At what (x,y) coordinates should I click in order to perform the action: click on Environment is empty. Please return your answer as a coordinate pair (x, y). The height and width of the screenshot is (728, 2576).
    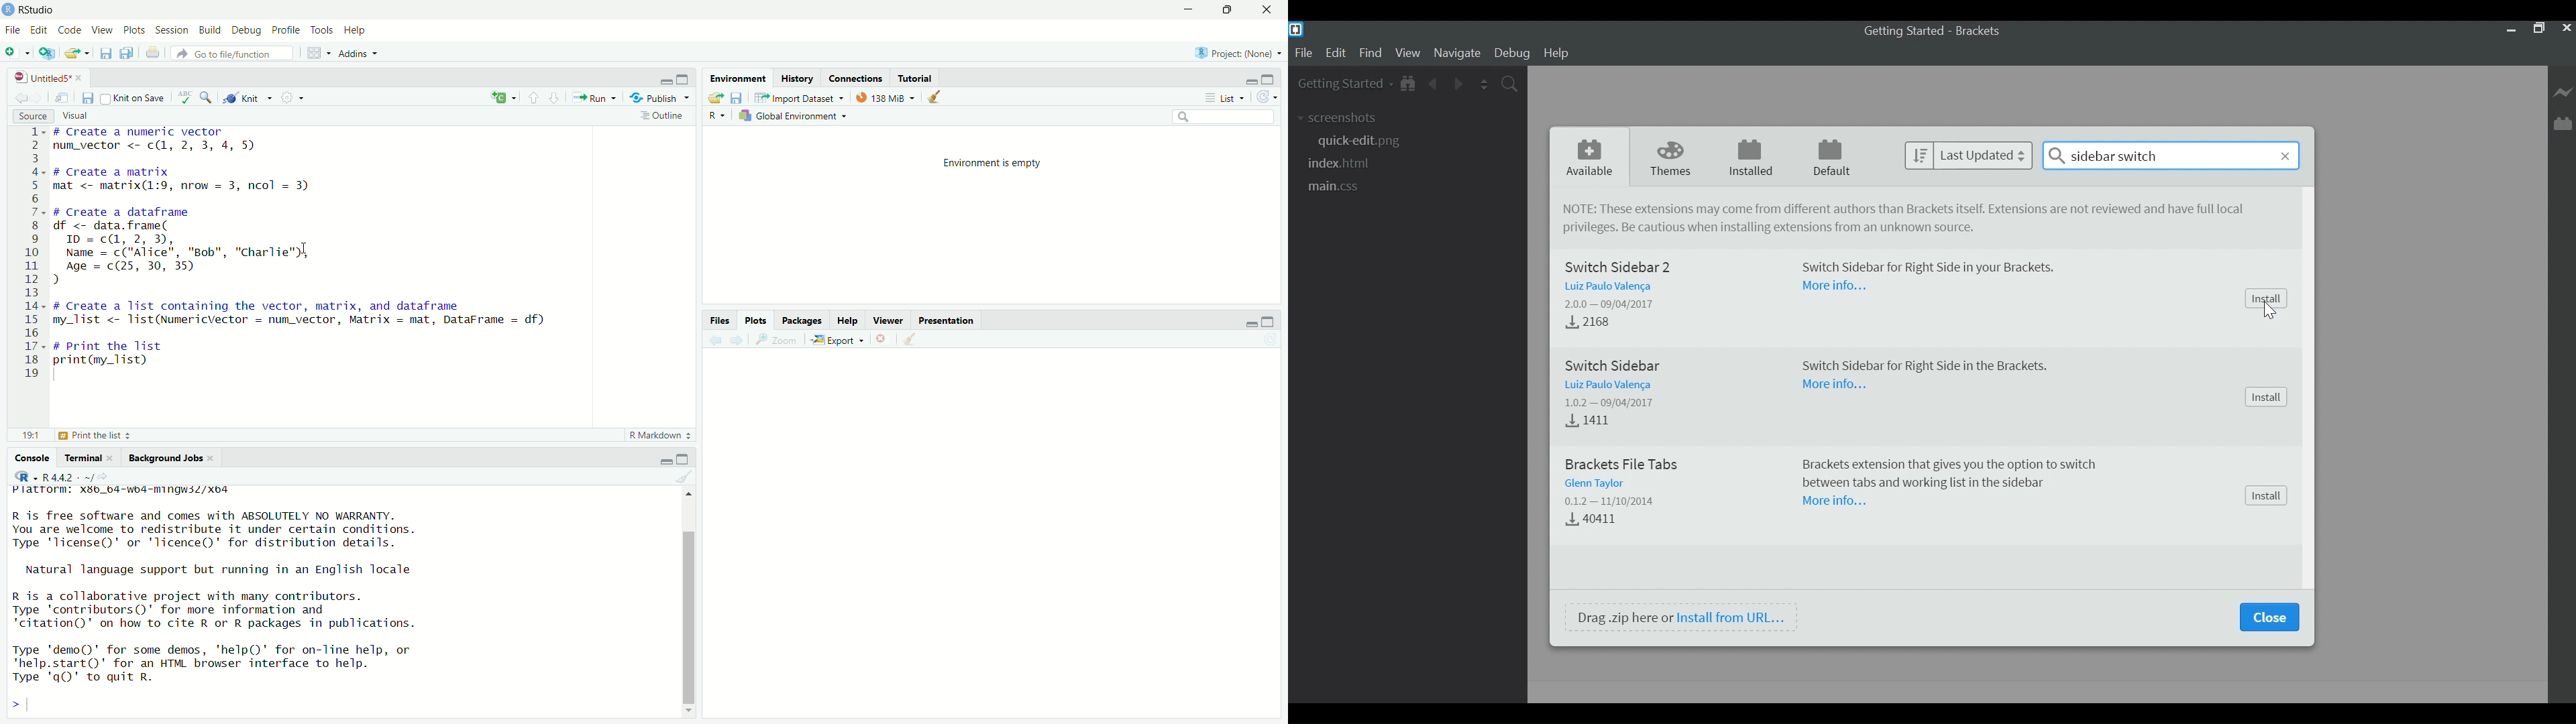
    Looking at the image, I should click on (996, 161).